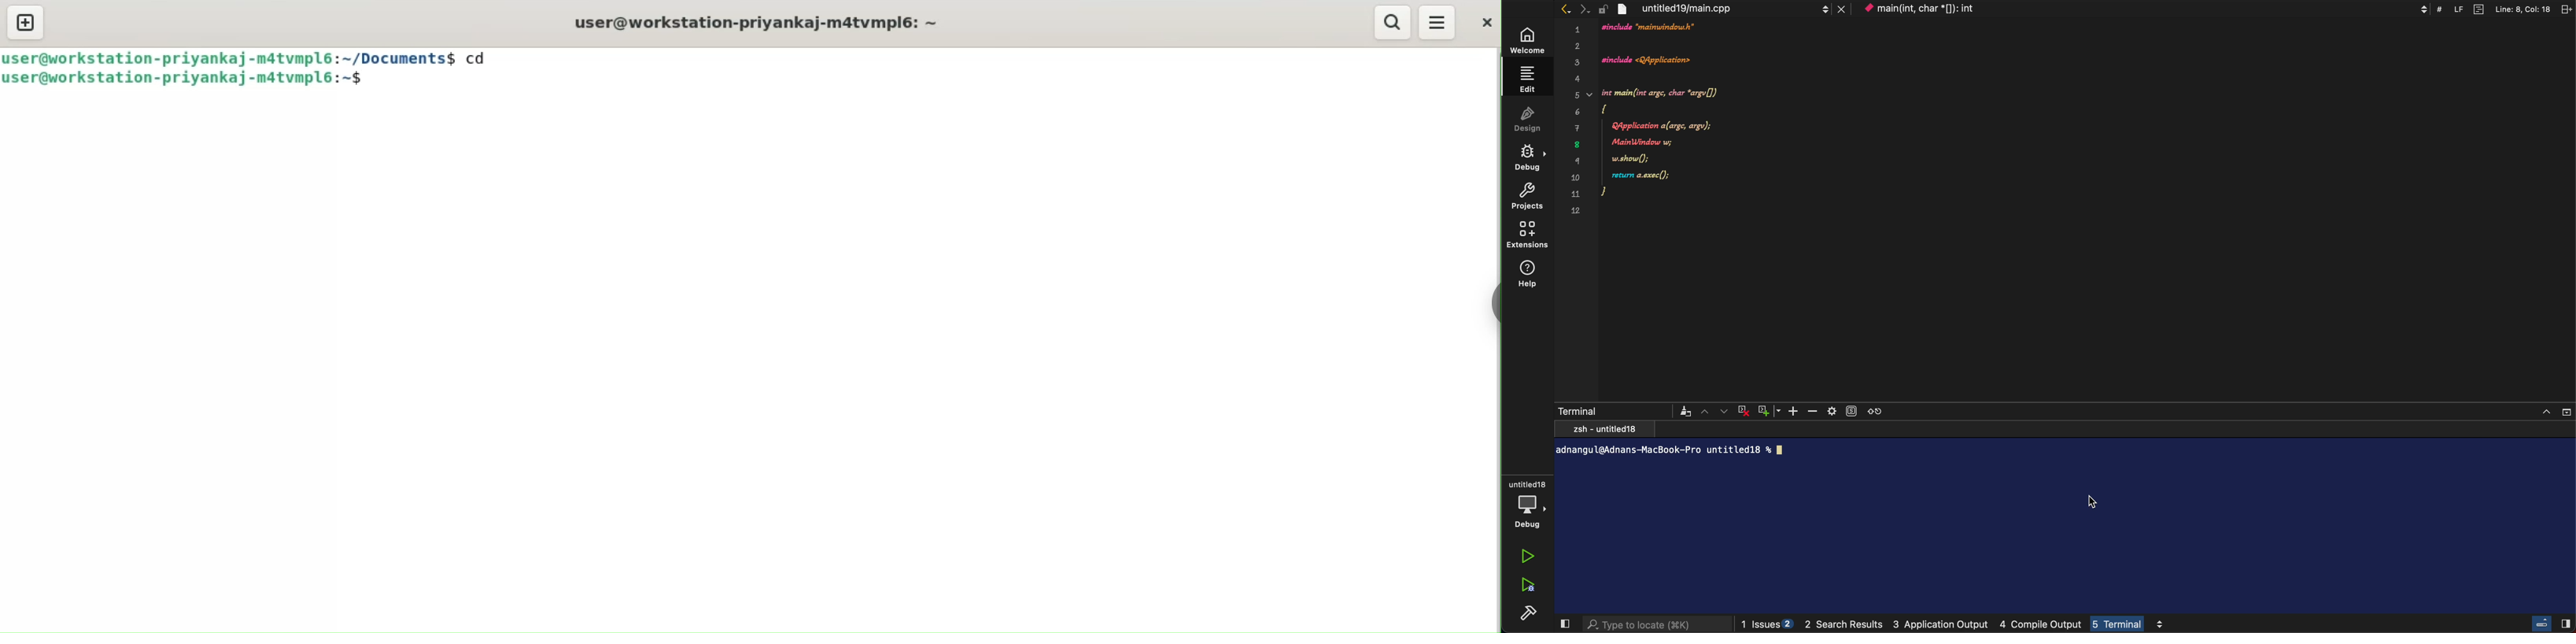 This screenshot has height=644, width=2576. Describe the element at coordinates (1532, 275) in the screenshot. I see `help` at that location.